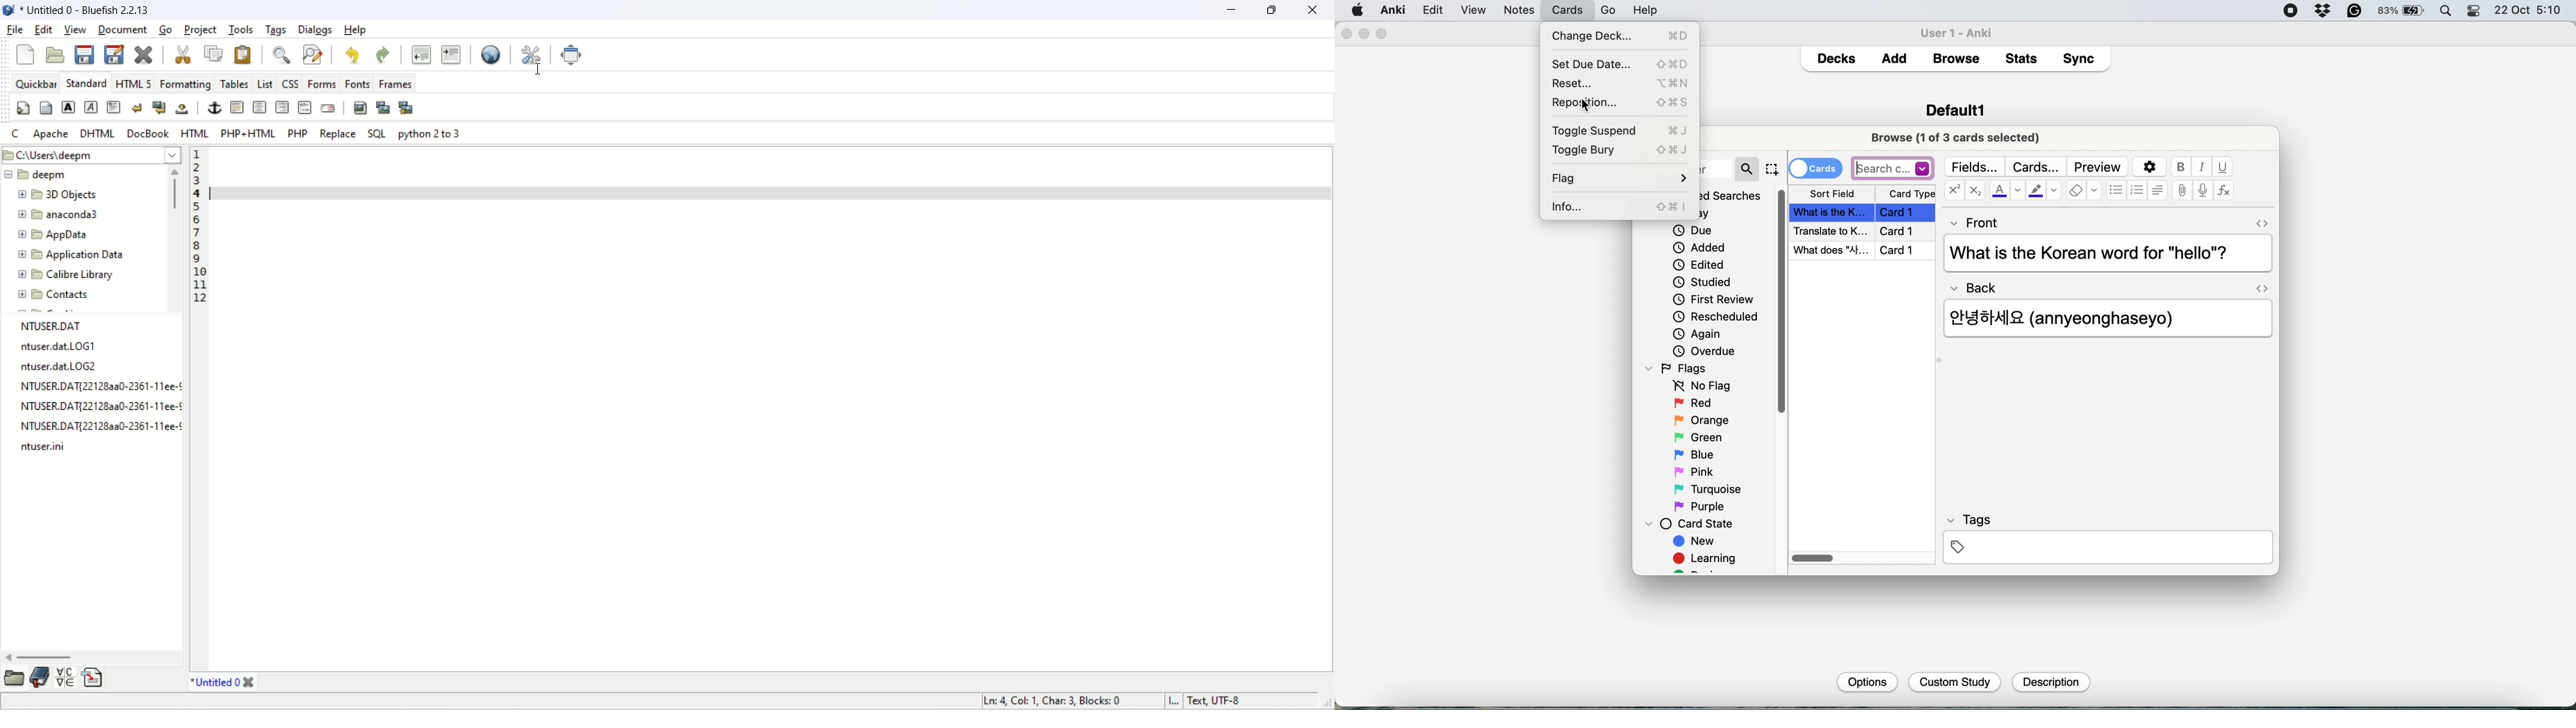 Image resolution: width=2576 pixels, height=728 pixels. I want to click on studied, so click(1704, 282).